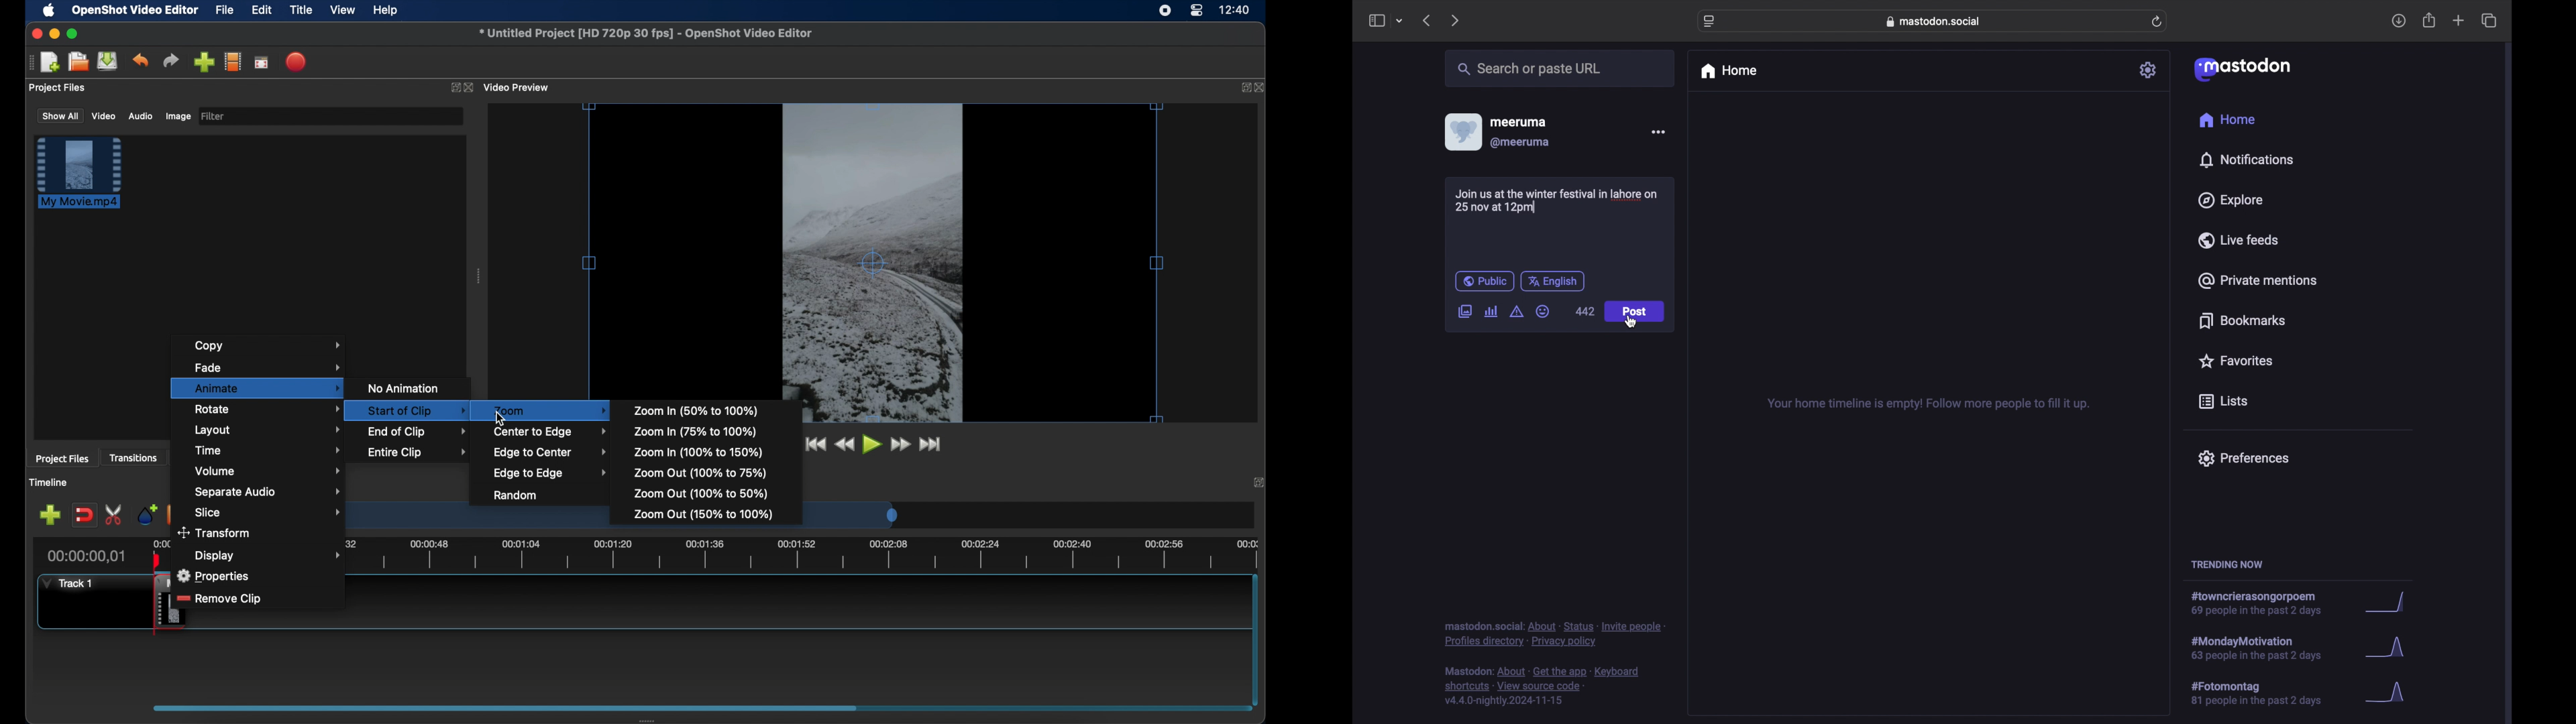 The width and height of the screenshot is (2576, 728). What do you see at coordinates (140, 60) in the screenshot?
I see `undo` at bounding box center [140, 60].